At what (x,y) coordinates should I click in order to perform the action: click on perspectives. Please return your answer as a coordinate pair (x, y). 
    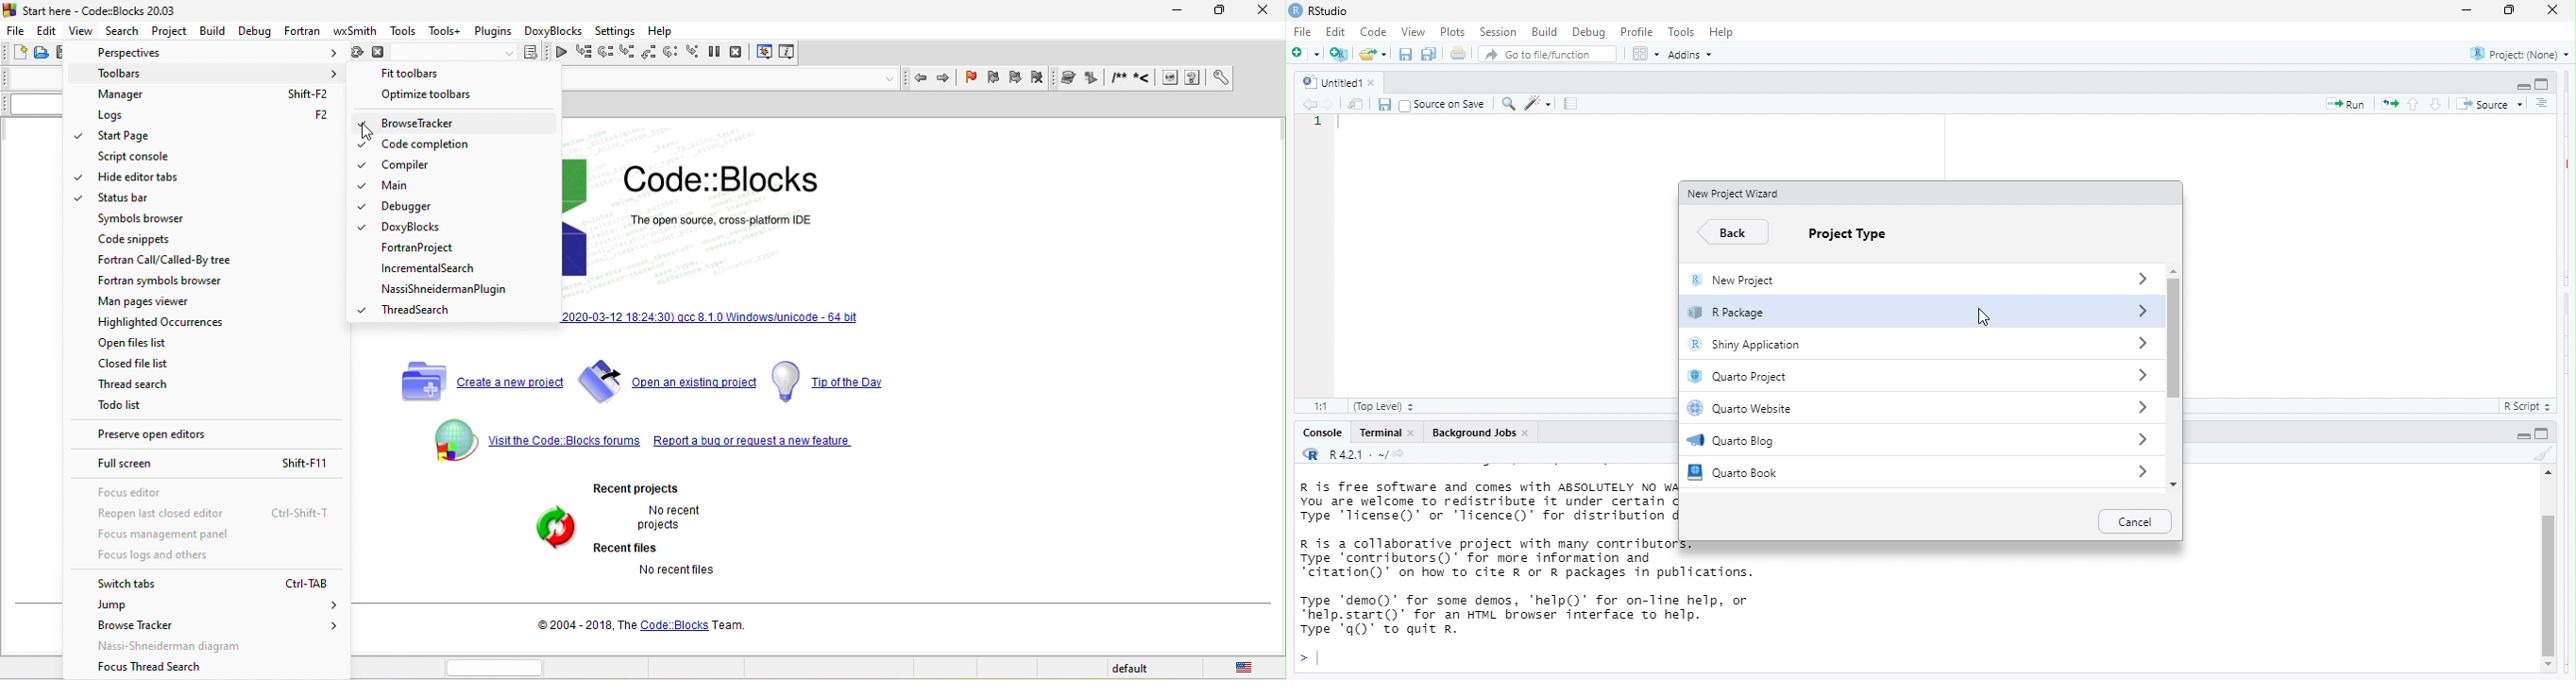
    Looking at the image, I should click on (216, 53).